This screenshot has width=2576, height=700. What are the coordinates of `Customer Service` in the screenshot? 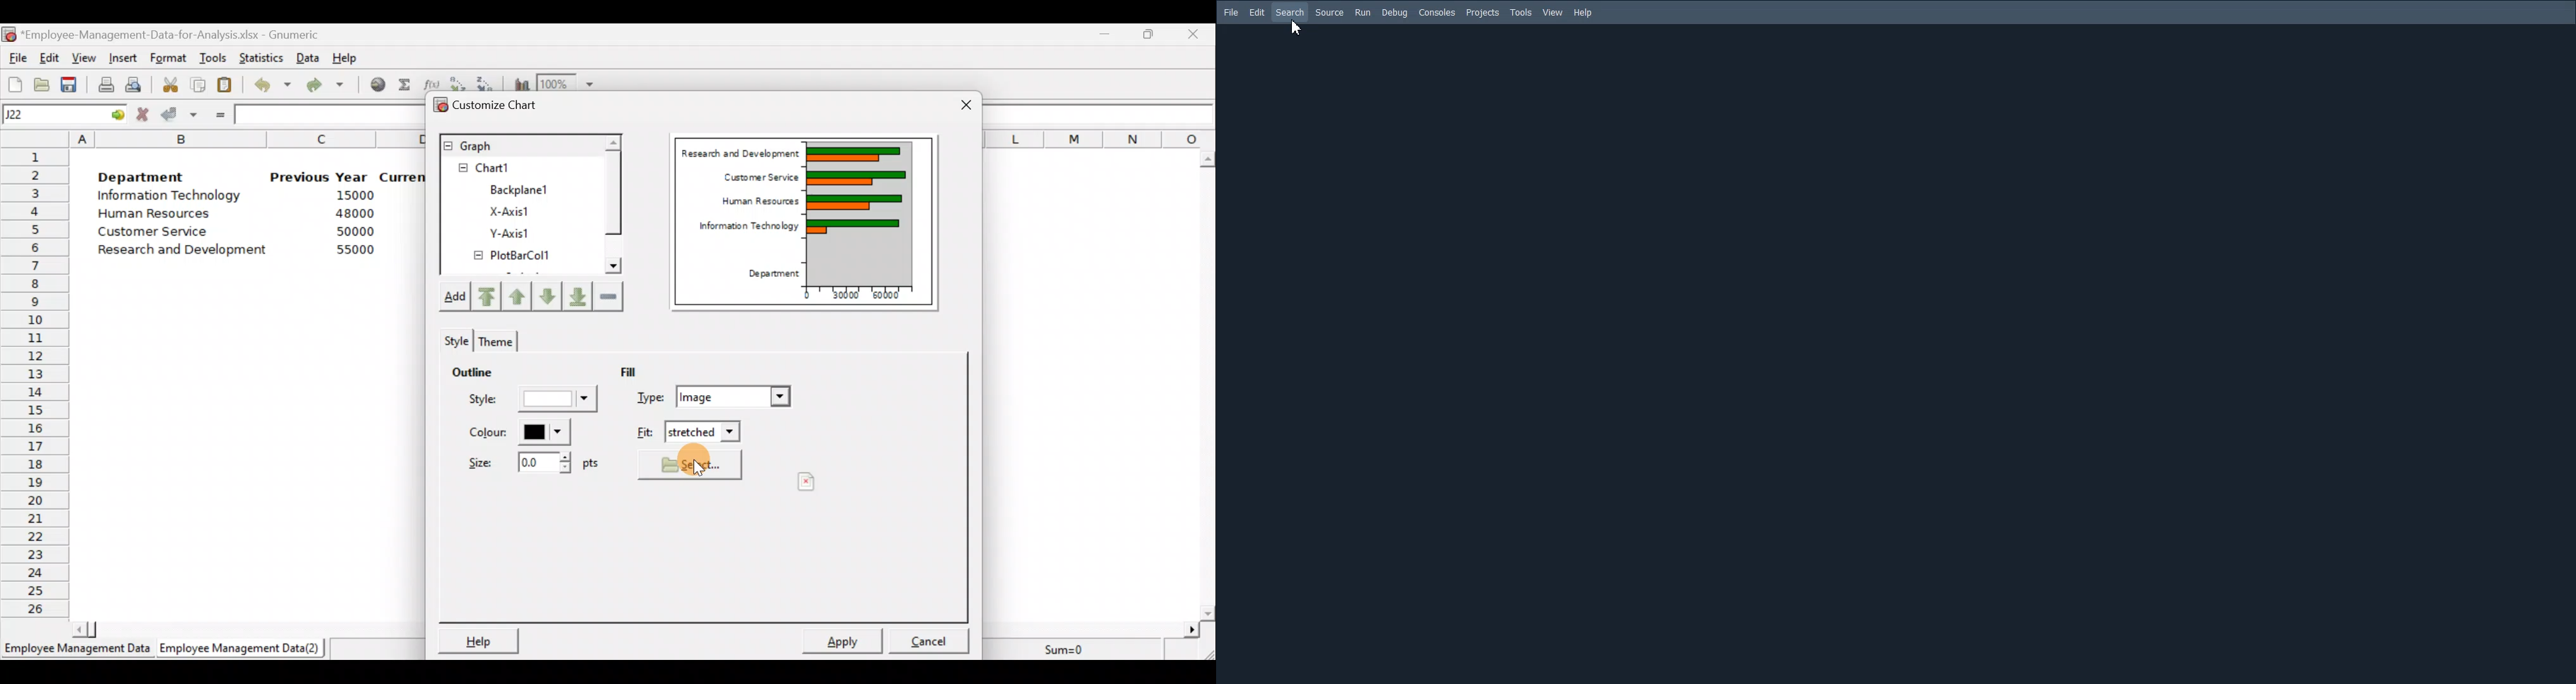 It's located at (147, 232).